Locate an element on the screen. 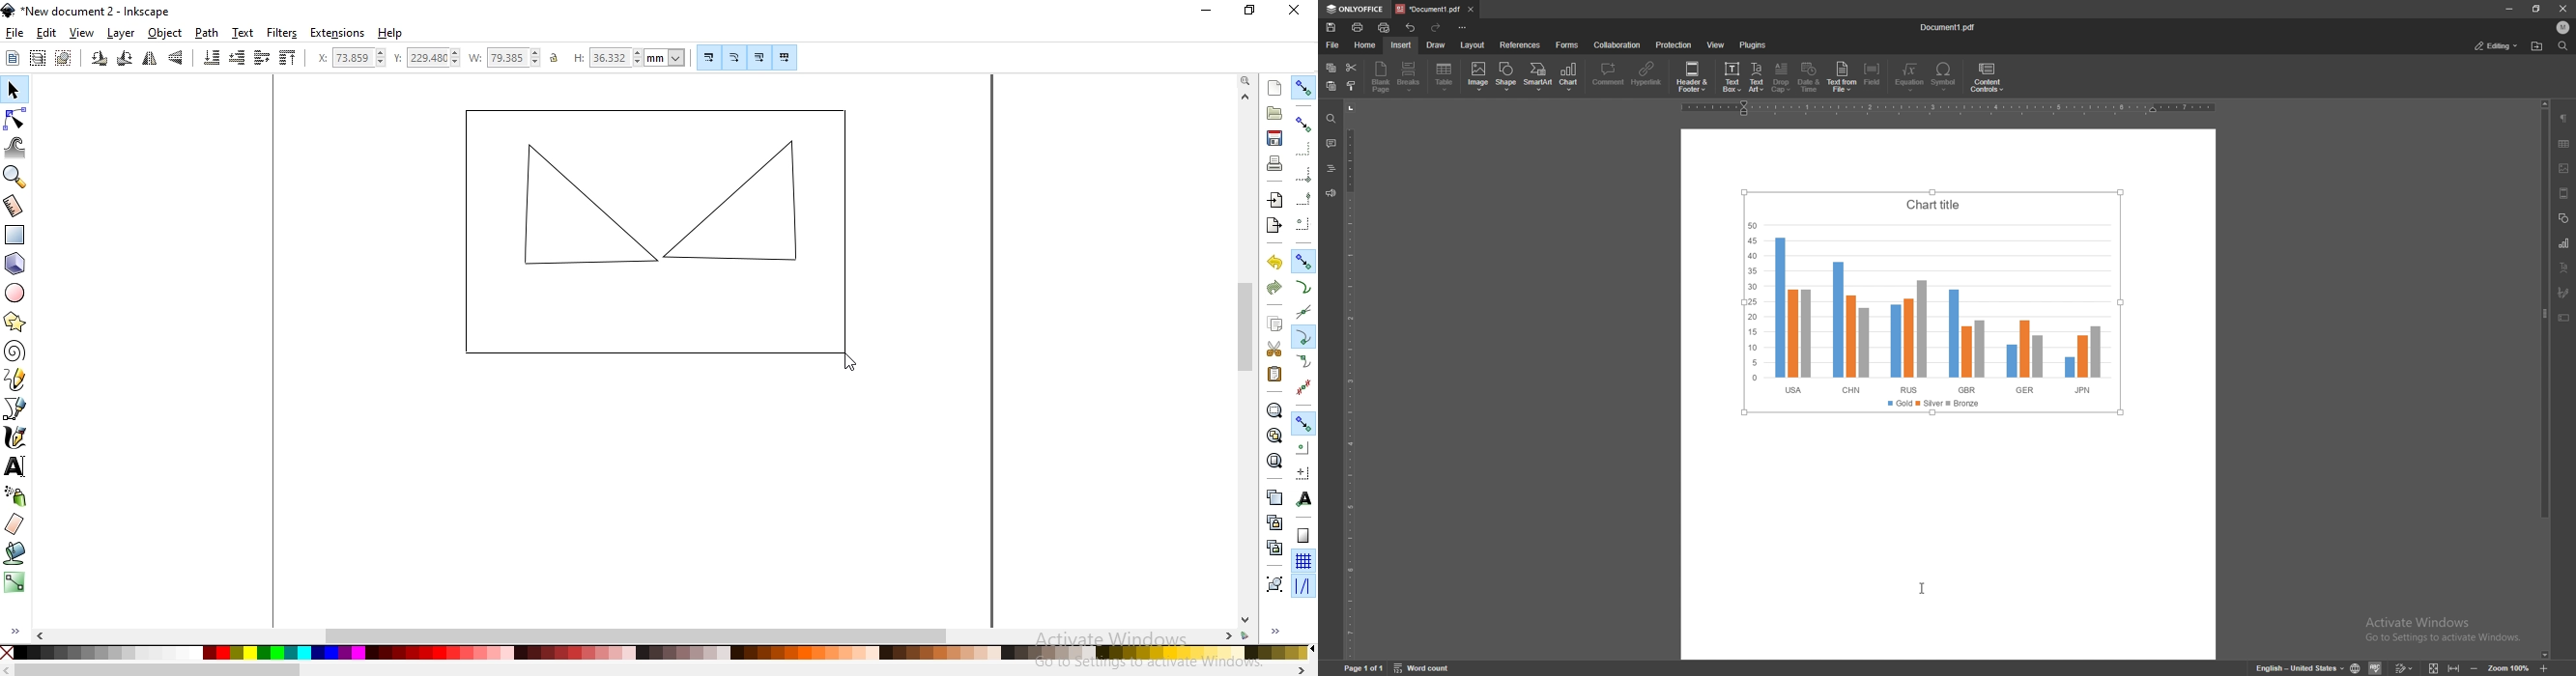 This screenshot has width=2576, height=700. create and edit text objects is located at coordinates (17, 467).